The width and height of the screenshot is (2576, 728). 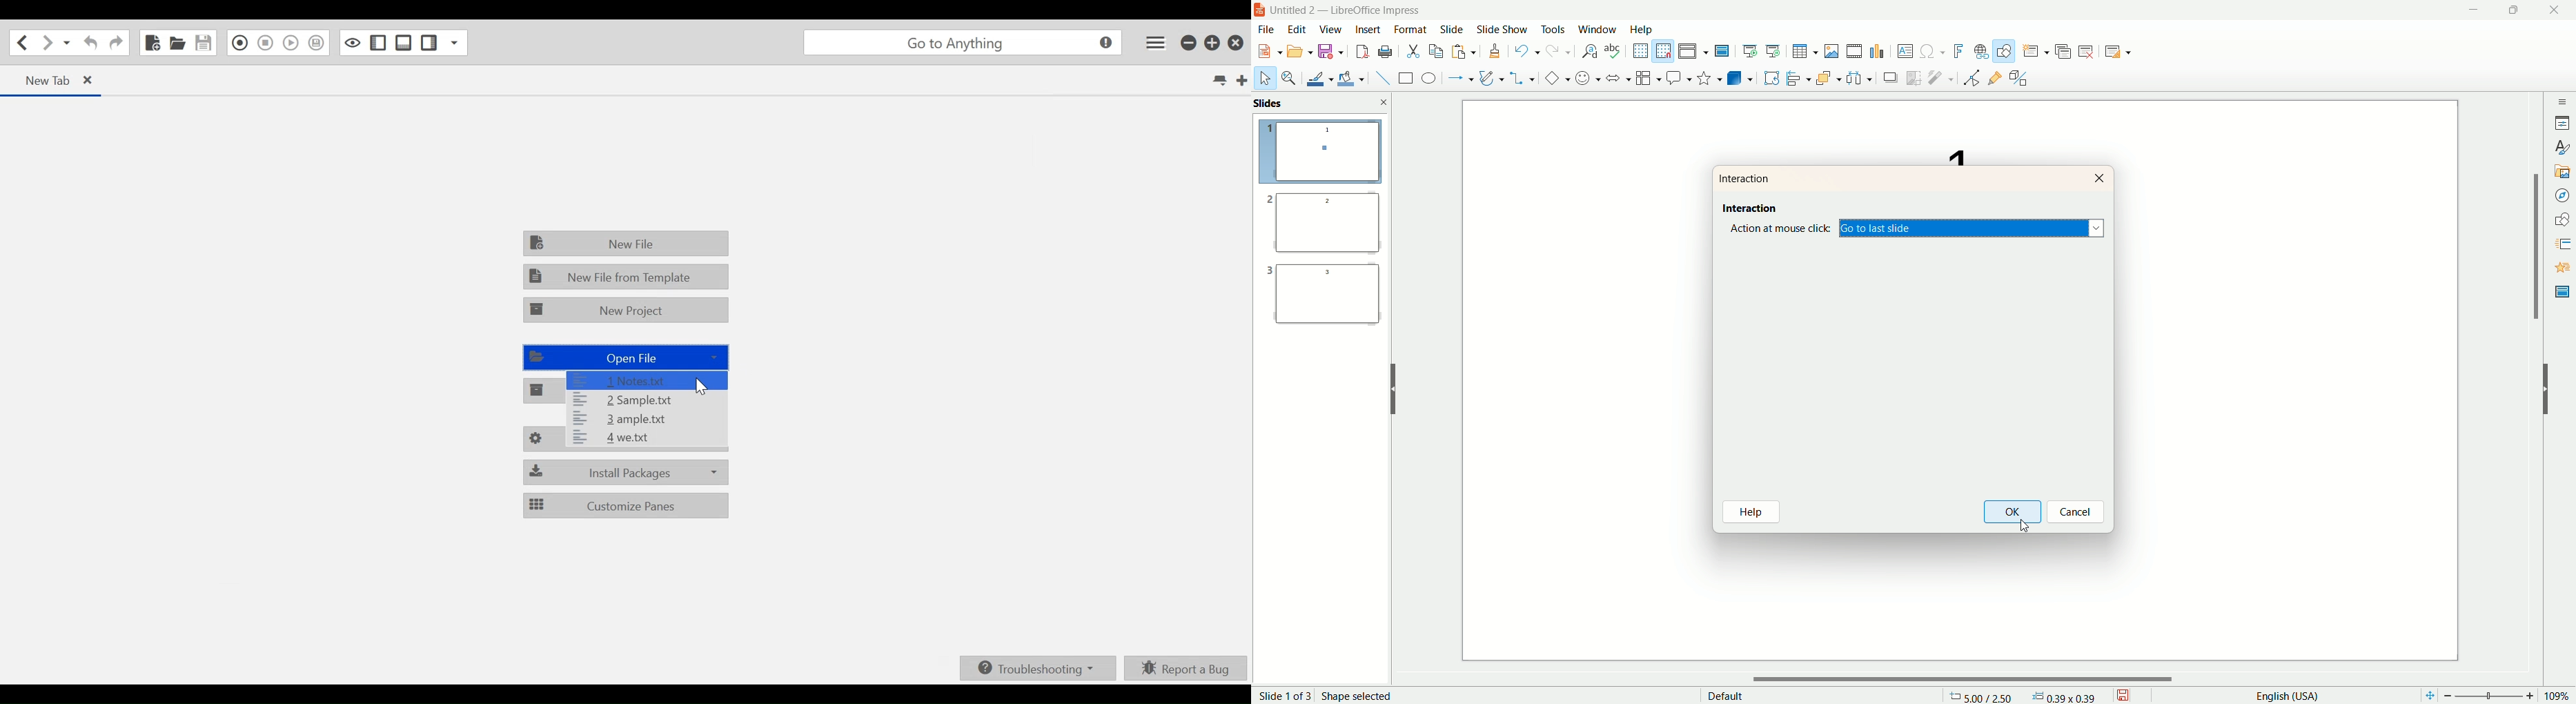 I want to click on master slide, so click(x=2560, y=292).